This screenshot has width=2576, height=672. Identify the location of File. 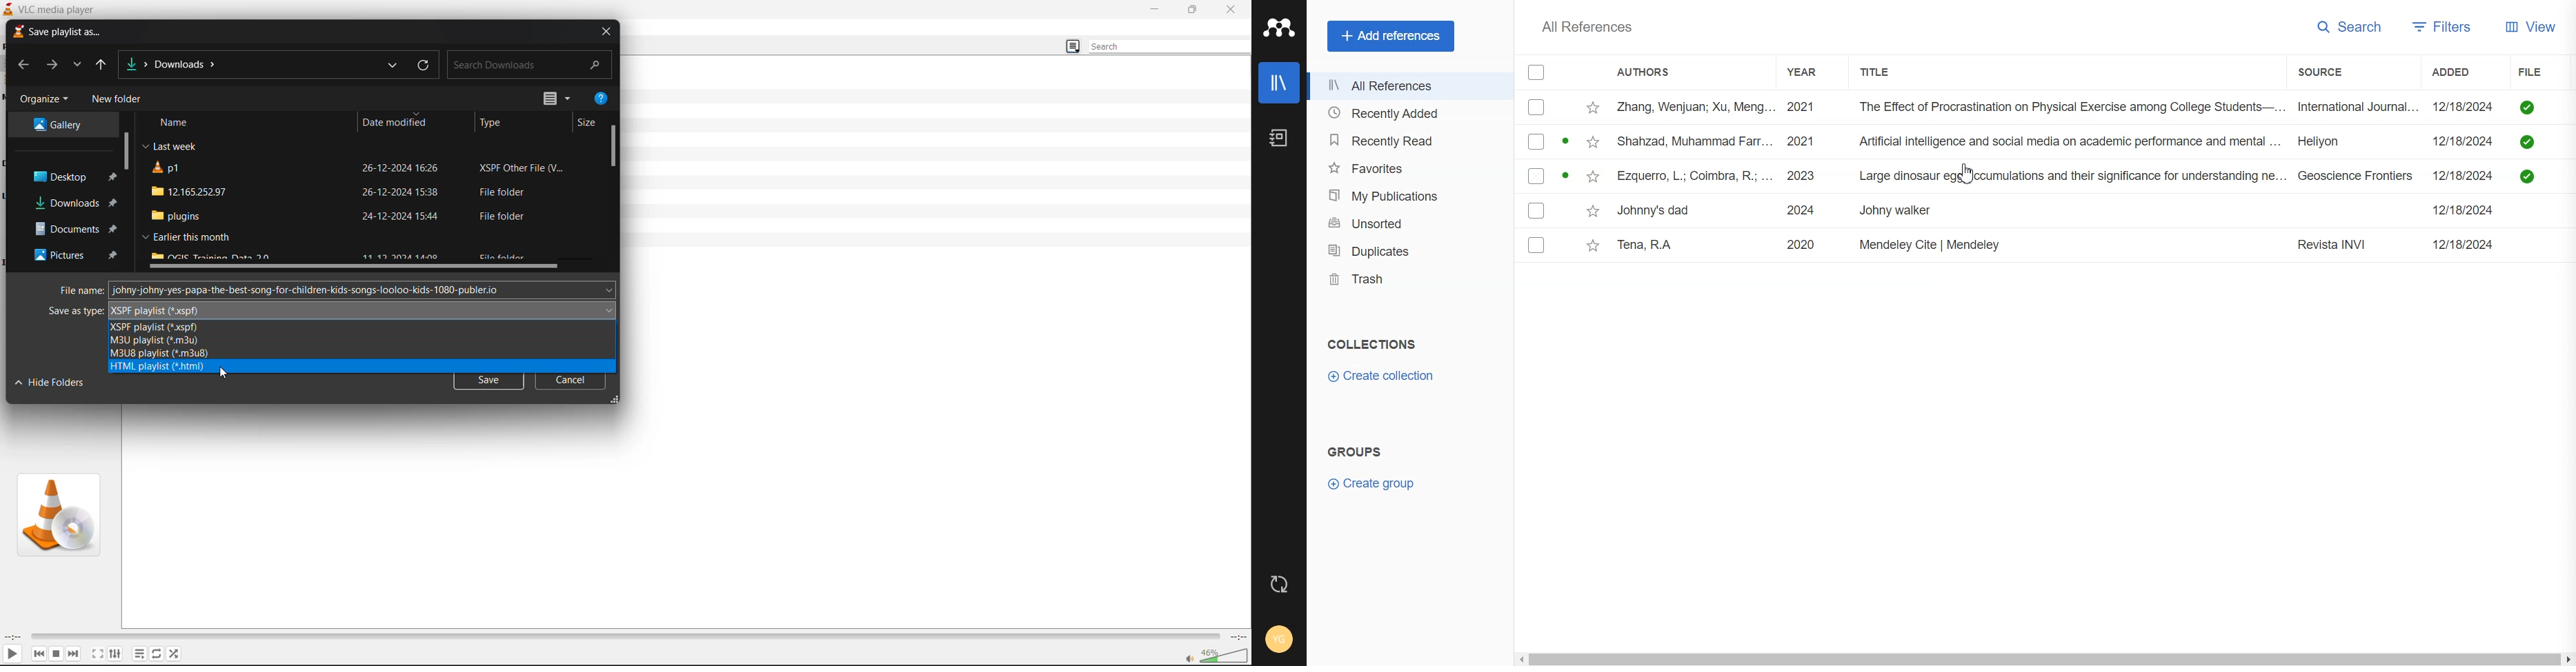
(2019, 210).